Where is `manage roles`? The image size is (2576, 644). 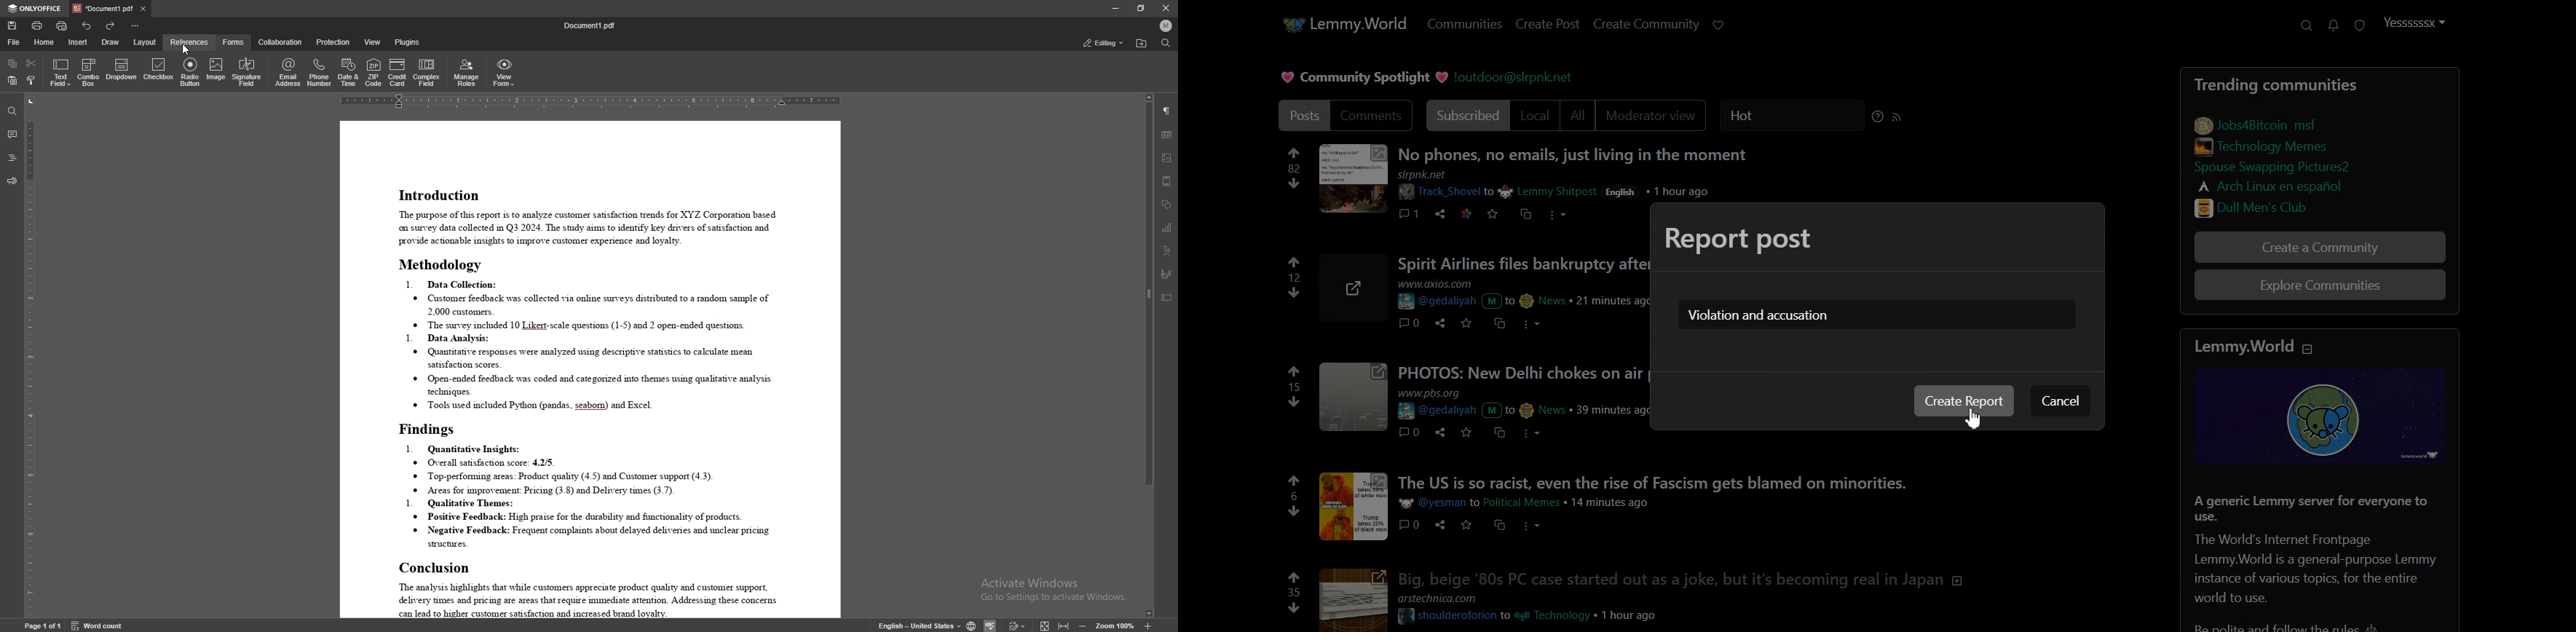
manage roles is located at coordinates (467, 73).